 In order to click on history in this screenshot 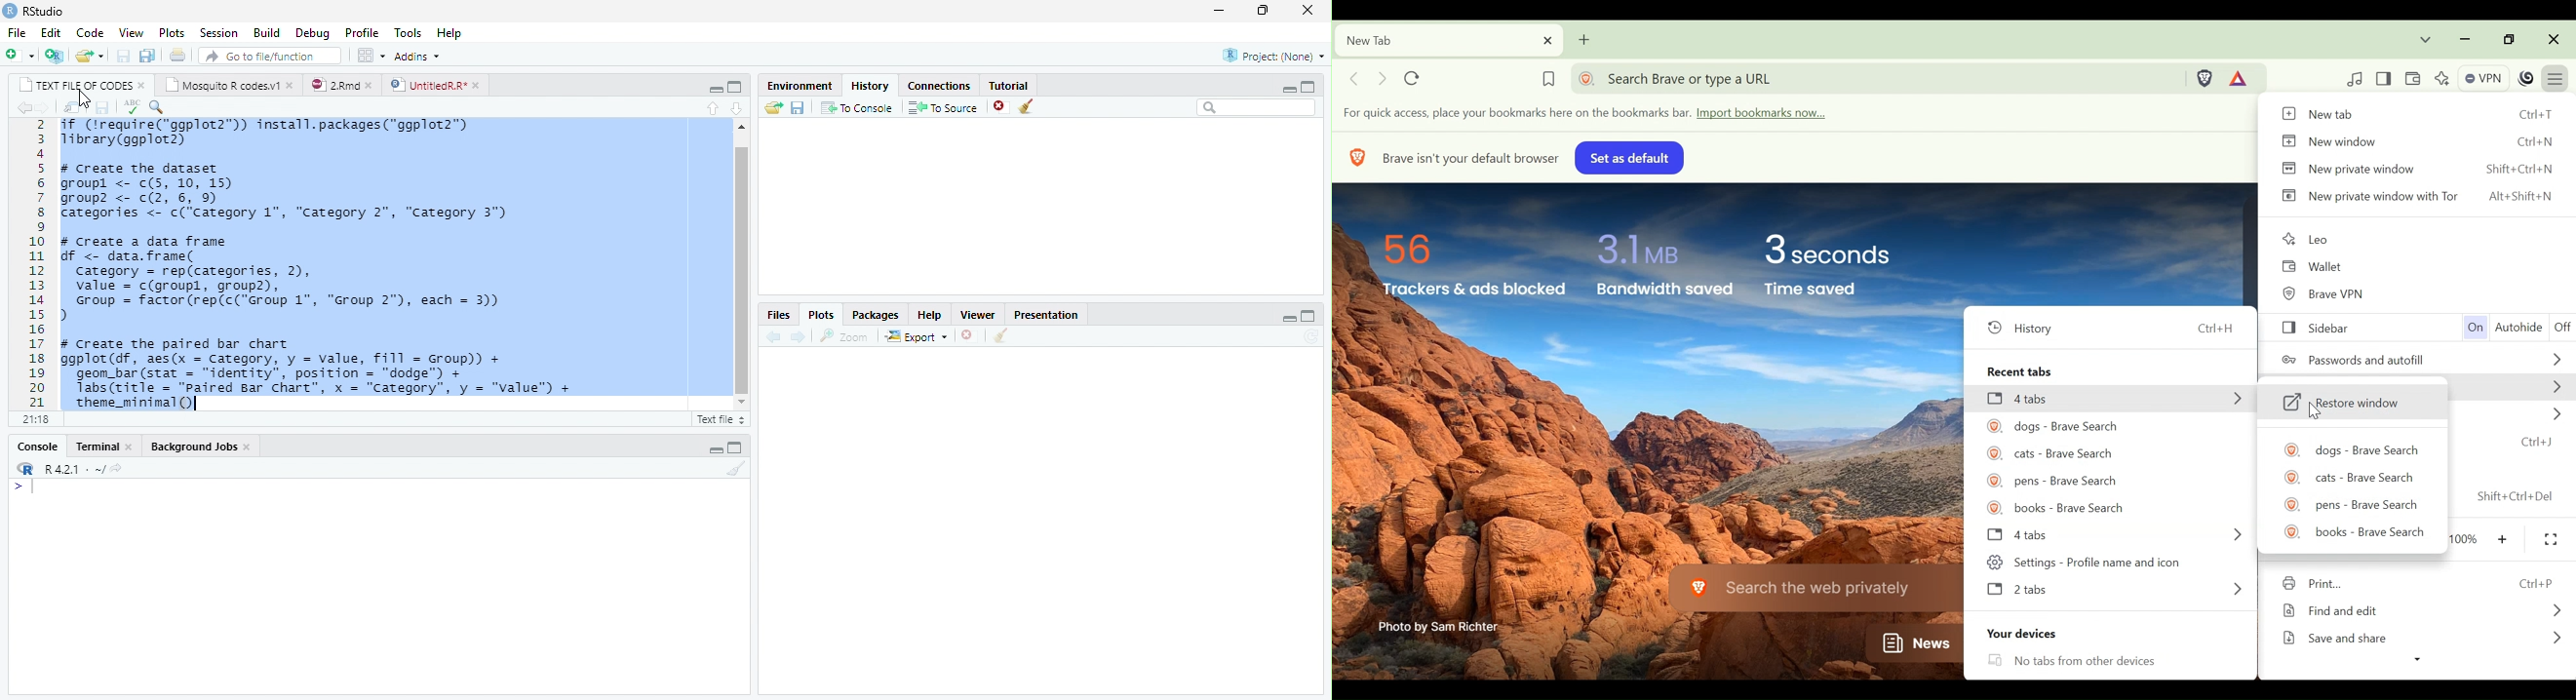, I will do `click(869, 85)`.